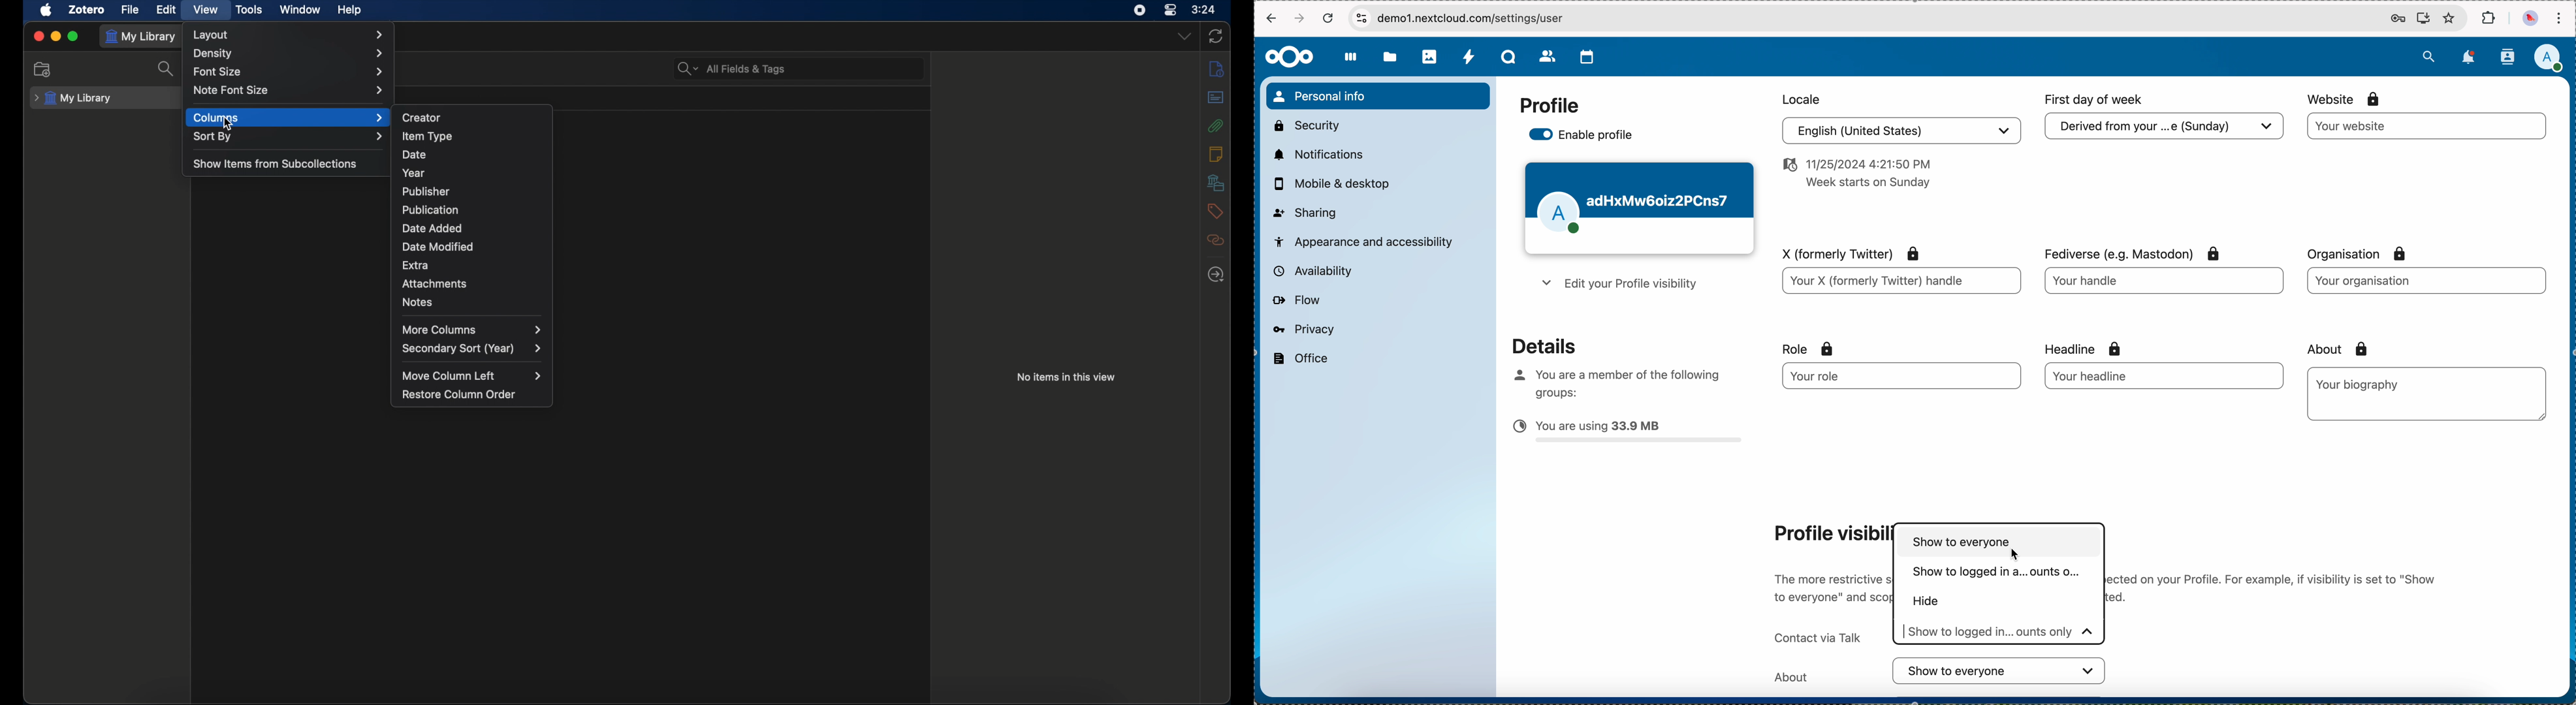  I want to click on attachments, so click(435, 283).